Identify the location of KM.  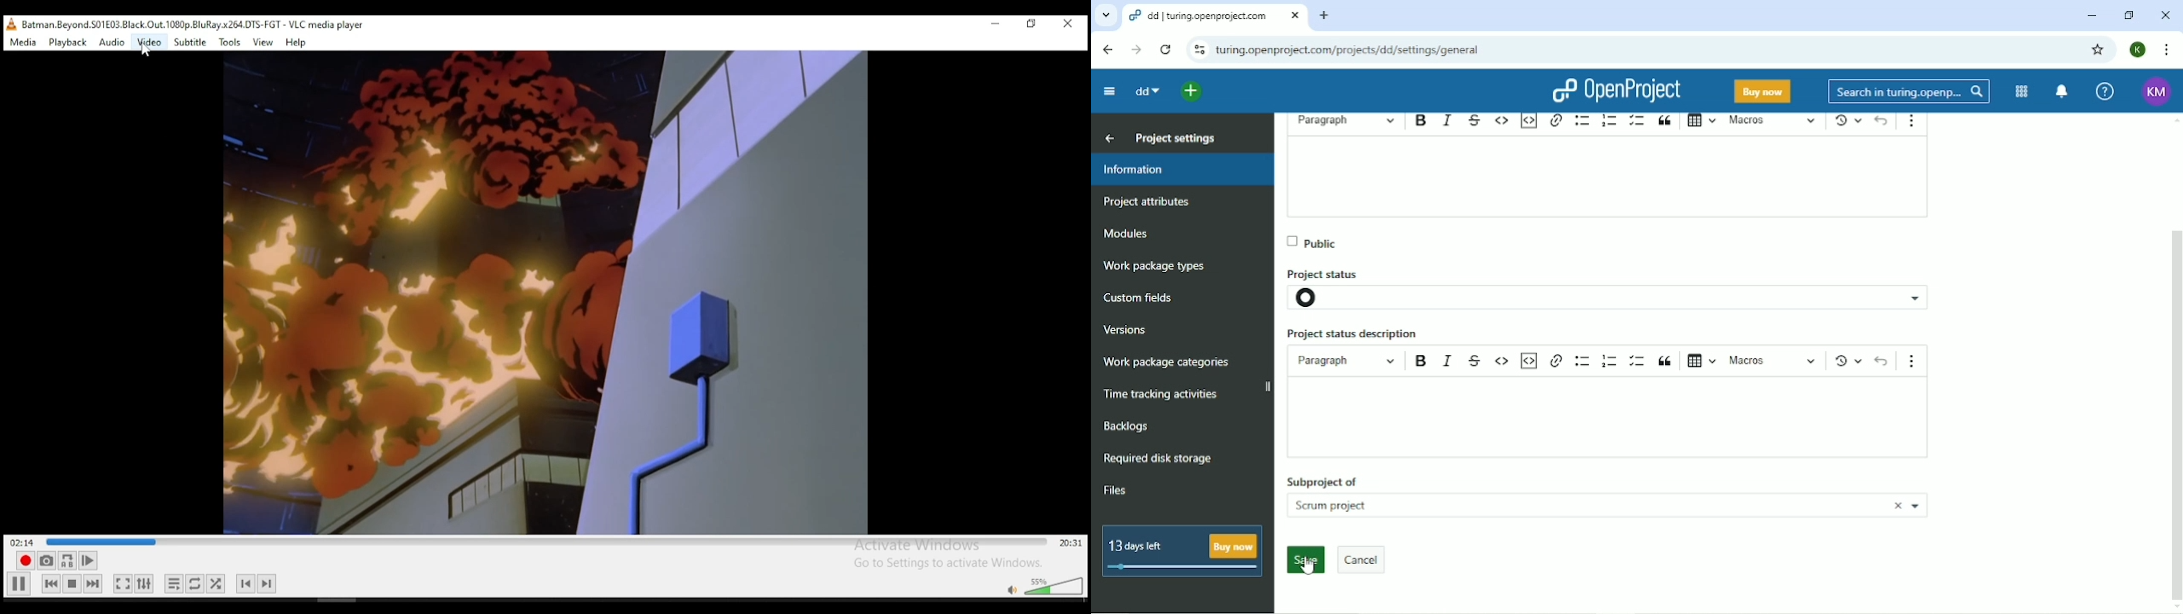
(2159, 90).